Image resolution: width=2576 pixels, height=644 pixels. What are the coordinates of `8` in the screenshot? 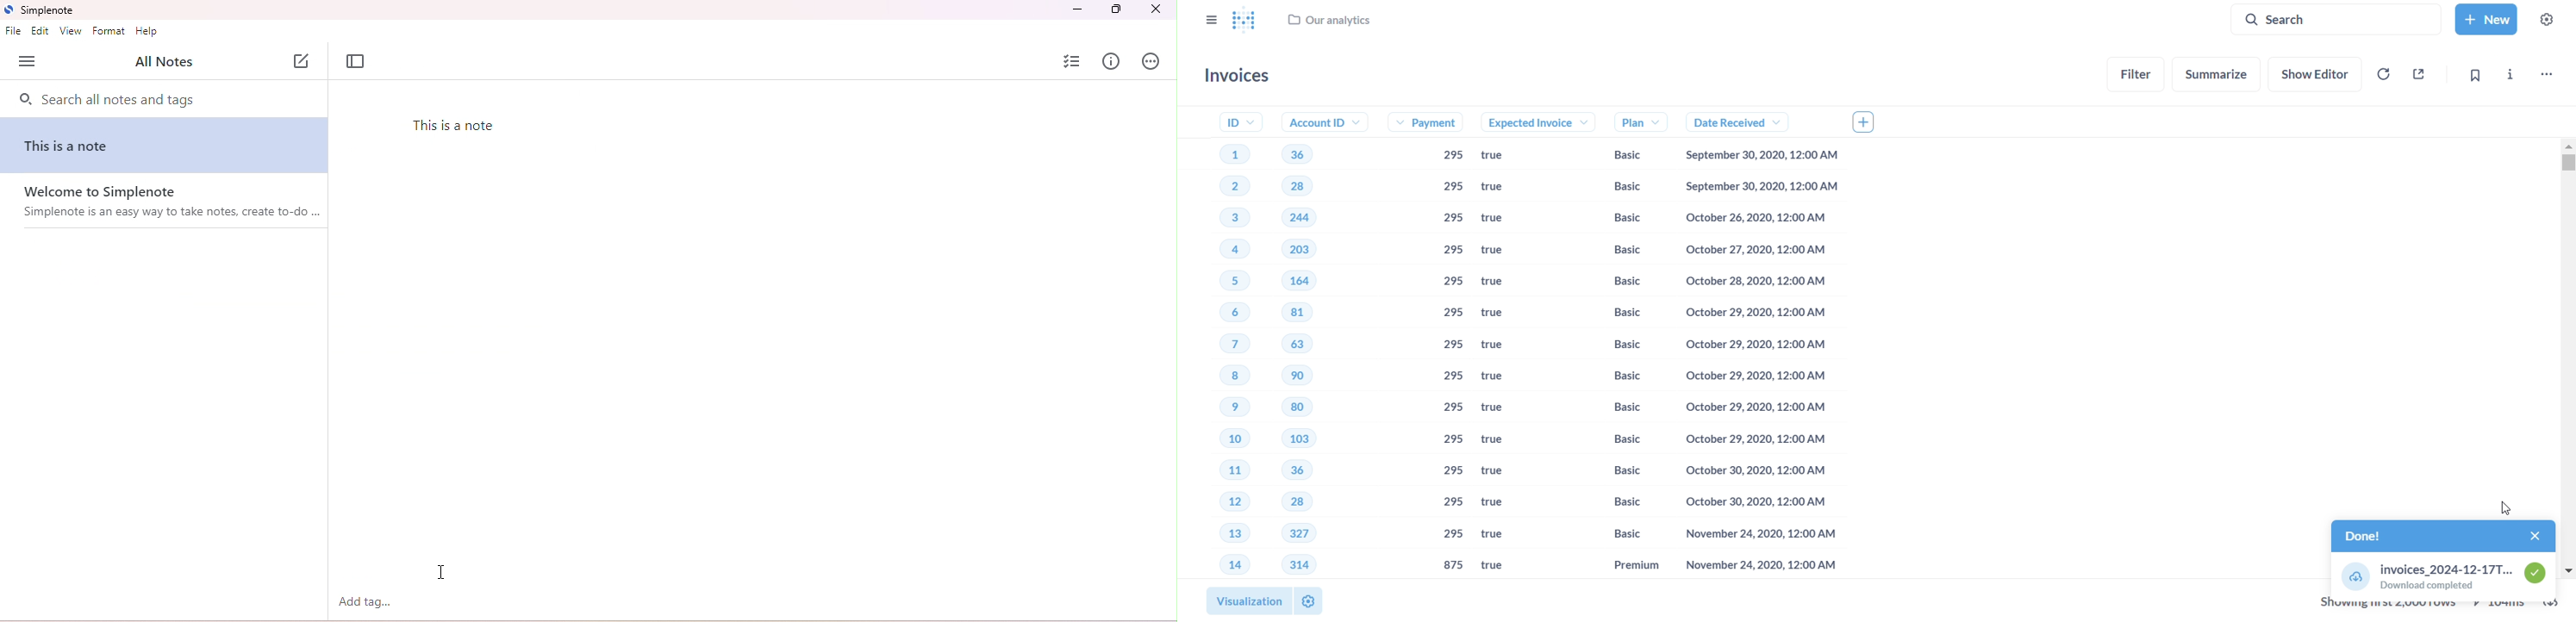 It's located at (1214, 377).